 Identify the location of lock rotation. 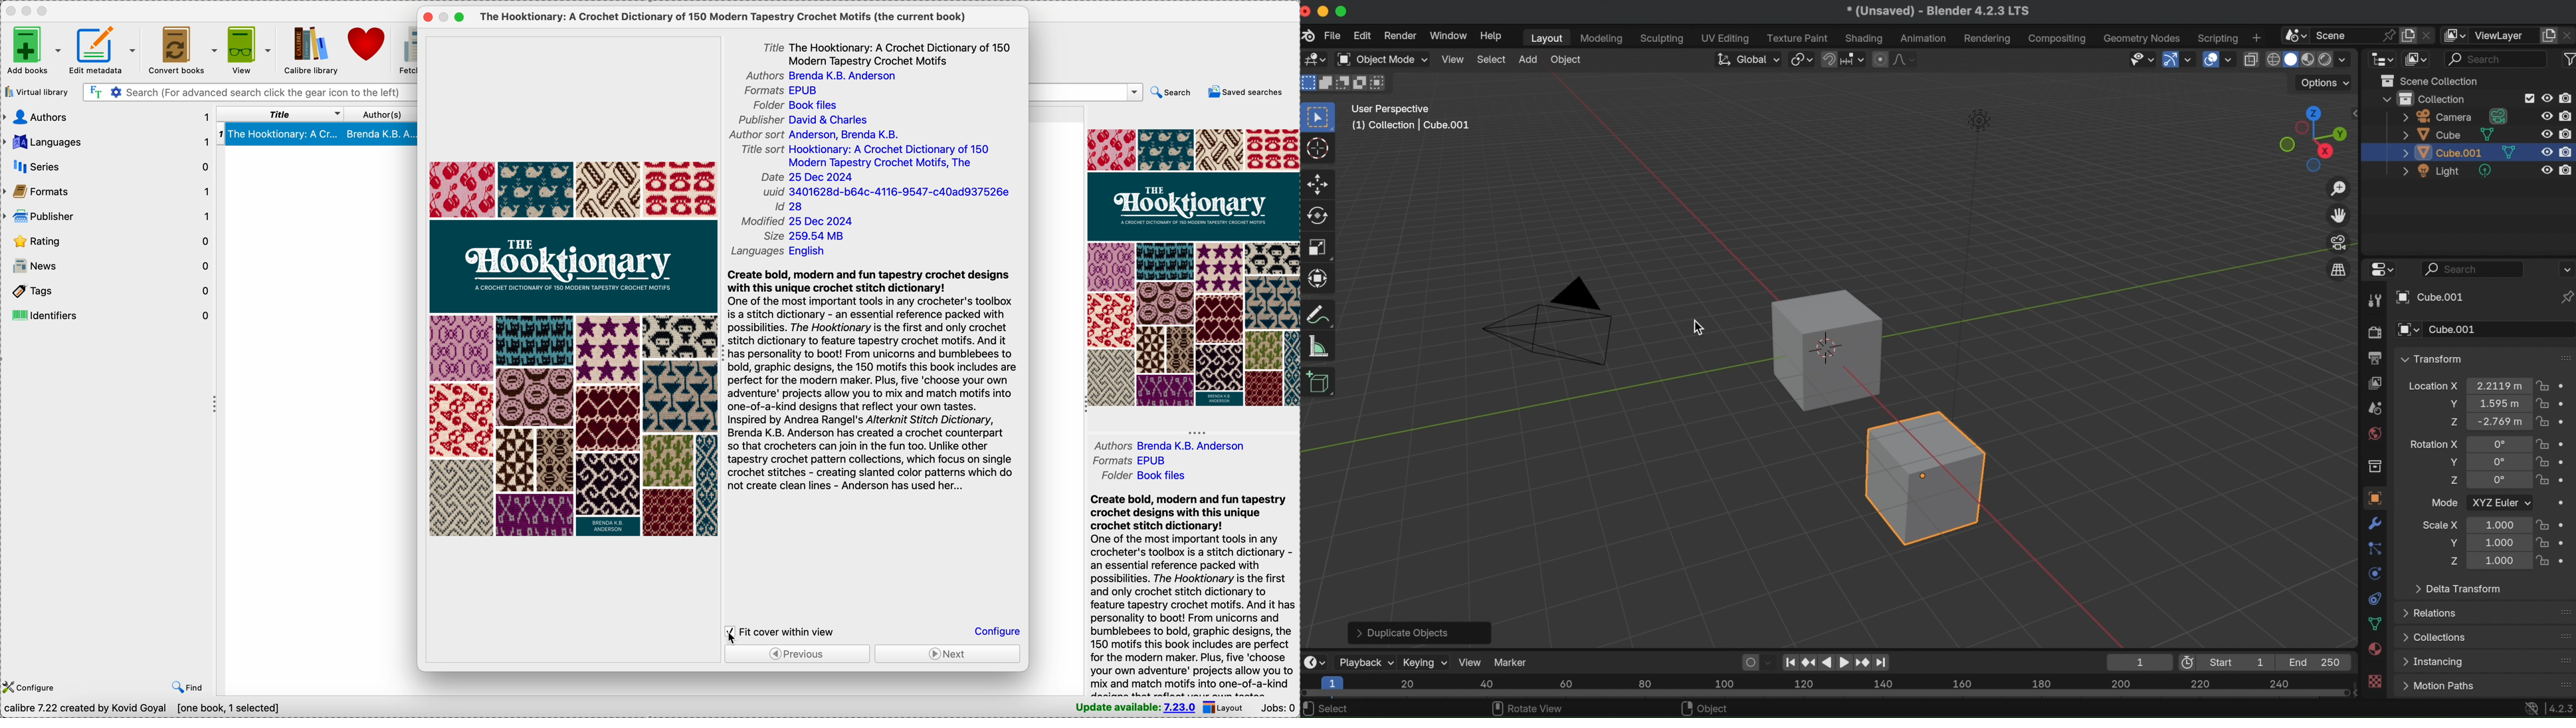
(2543, 443).